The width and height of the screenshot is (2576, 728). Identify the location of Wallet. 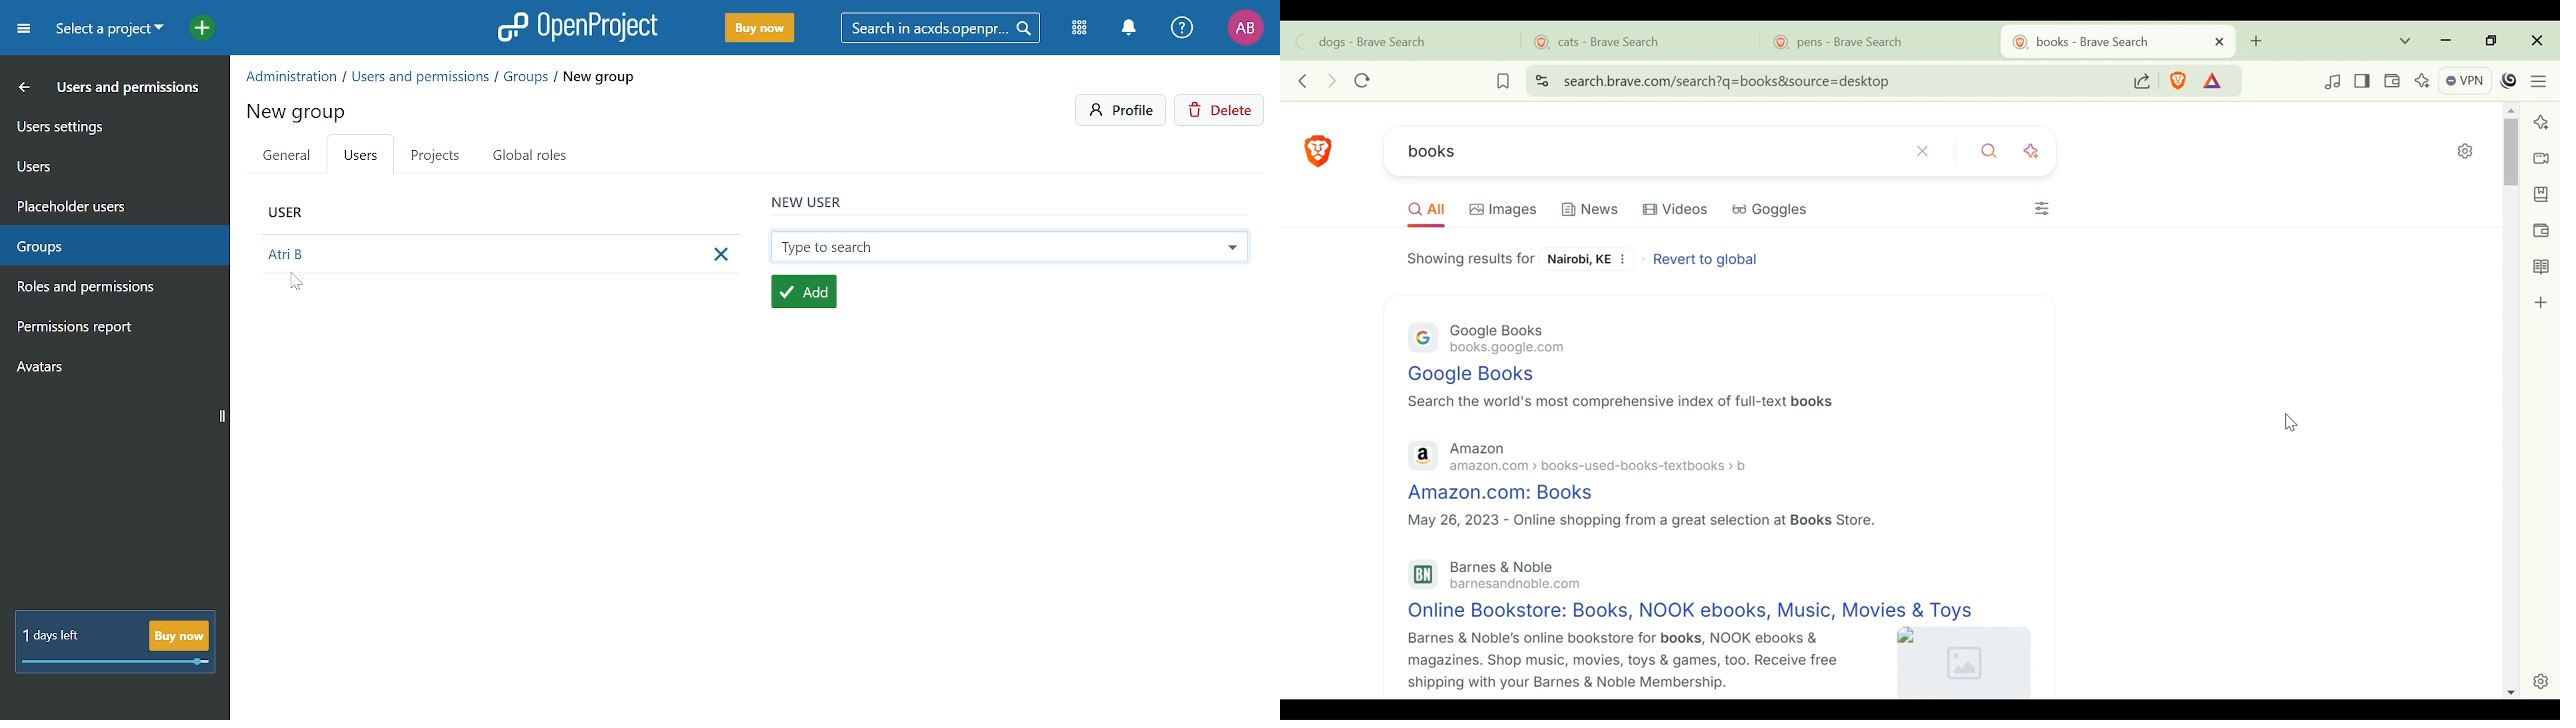
(2543, 229).